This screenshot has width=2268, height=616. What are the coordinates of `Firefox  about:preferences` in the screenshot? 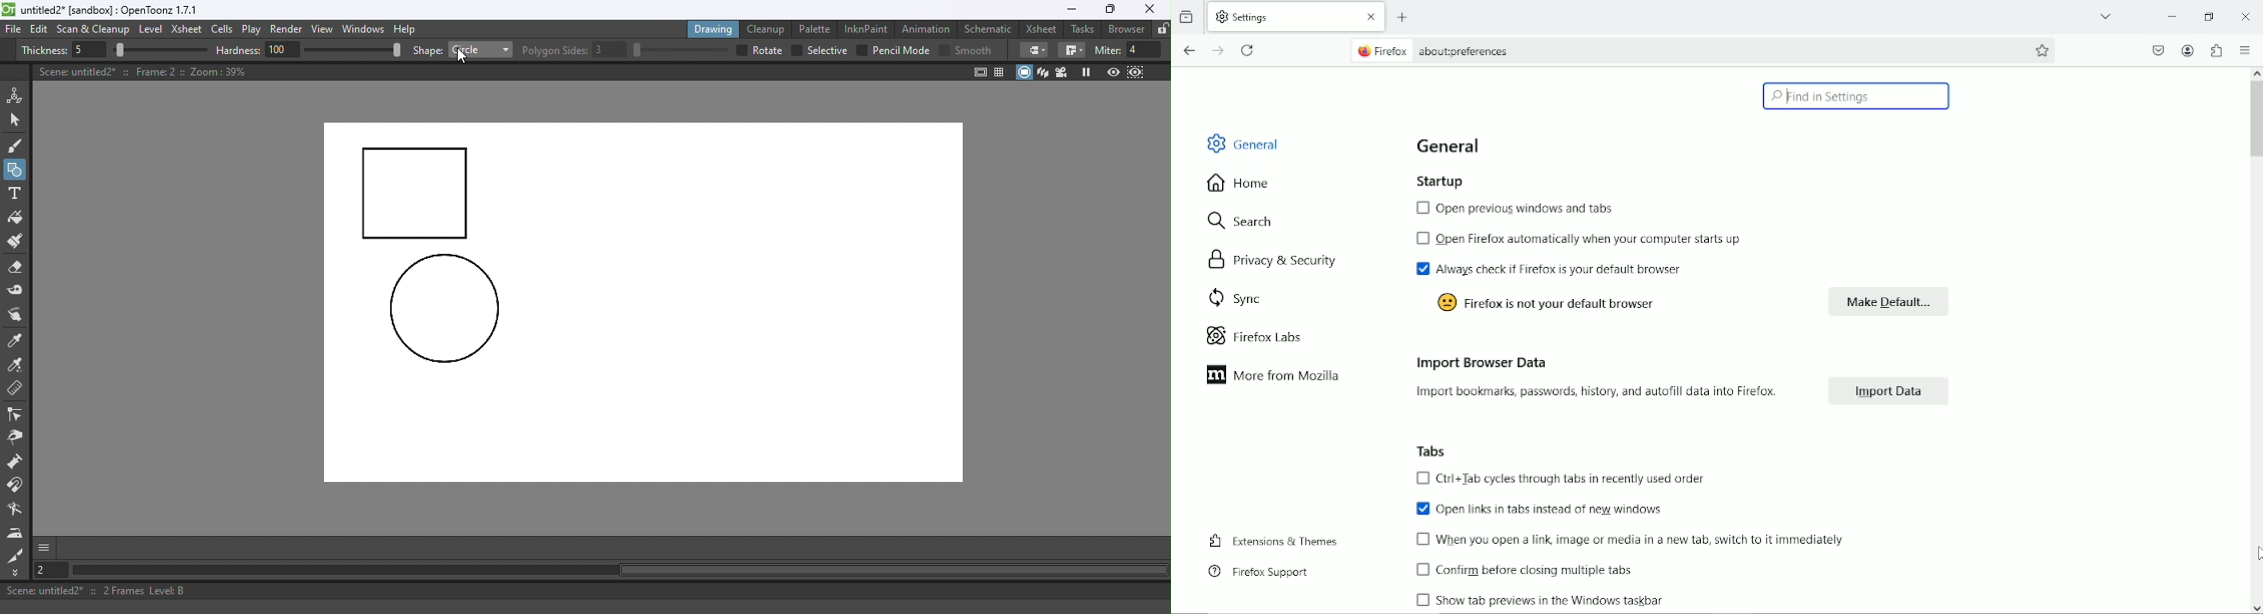 It's located at (1439, 51).